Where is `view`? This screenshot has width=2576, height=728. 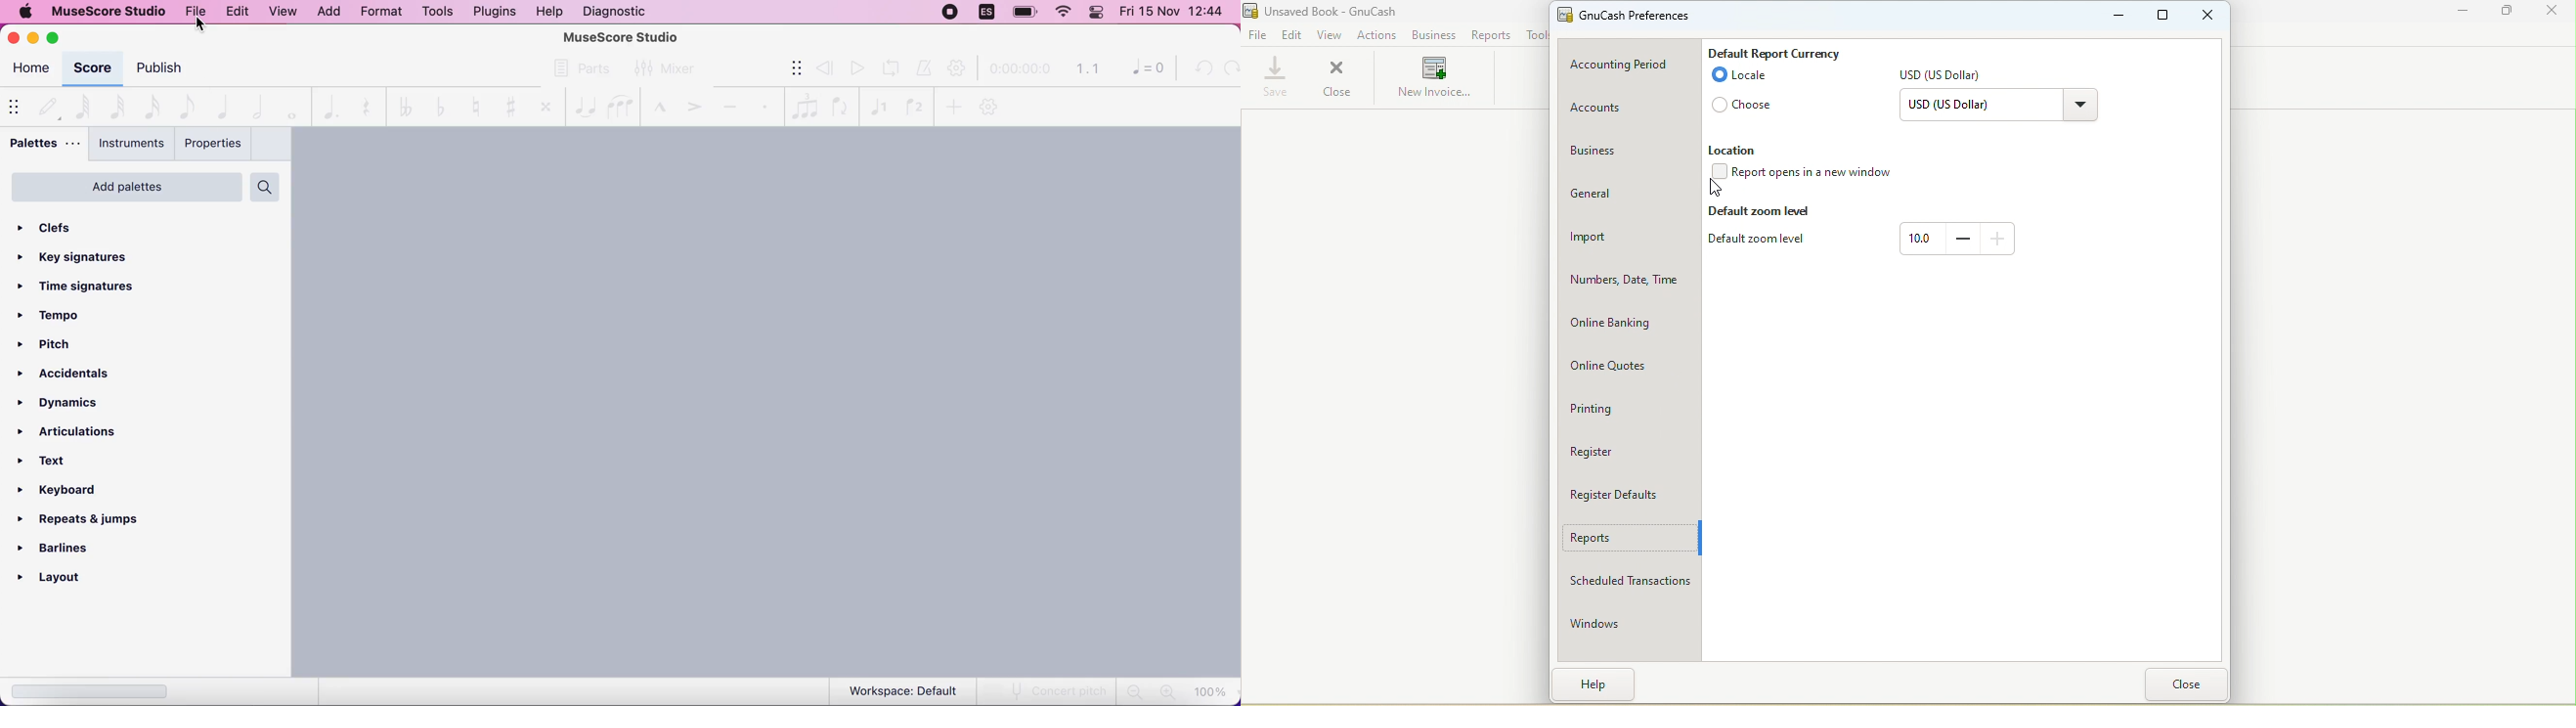 view is located at coordinates (282, 12).